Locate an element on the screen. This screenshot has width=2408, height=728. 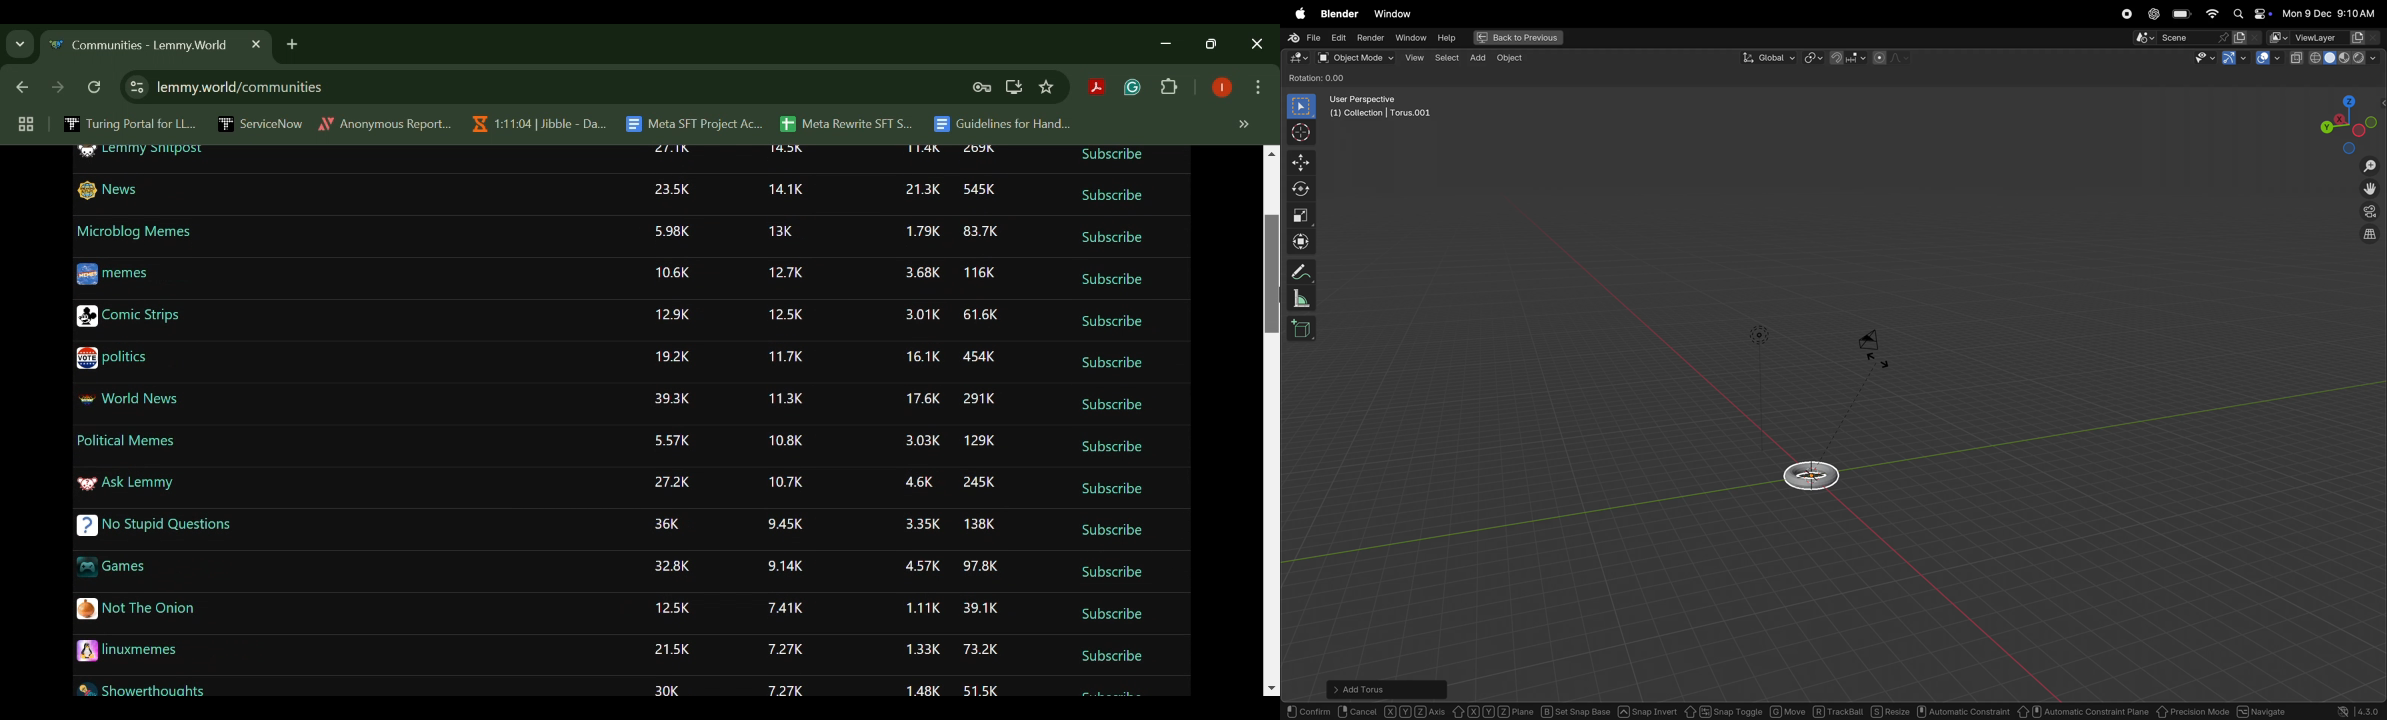
global is located at coordinates (1766, 58).